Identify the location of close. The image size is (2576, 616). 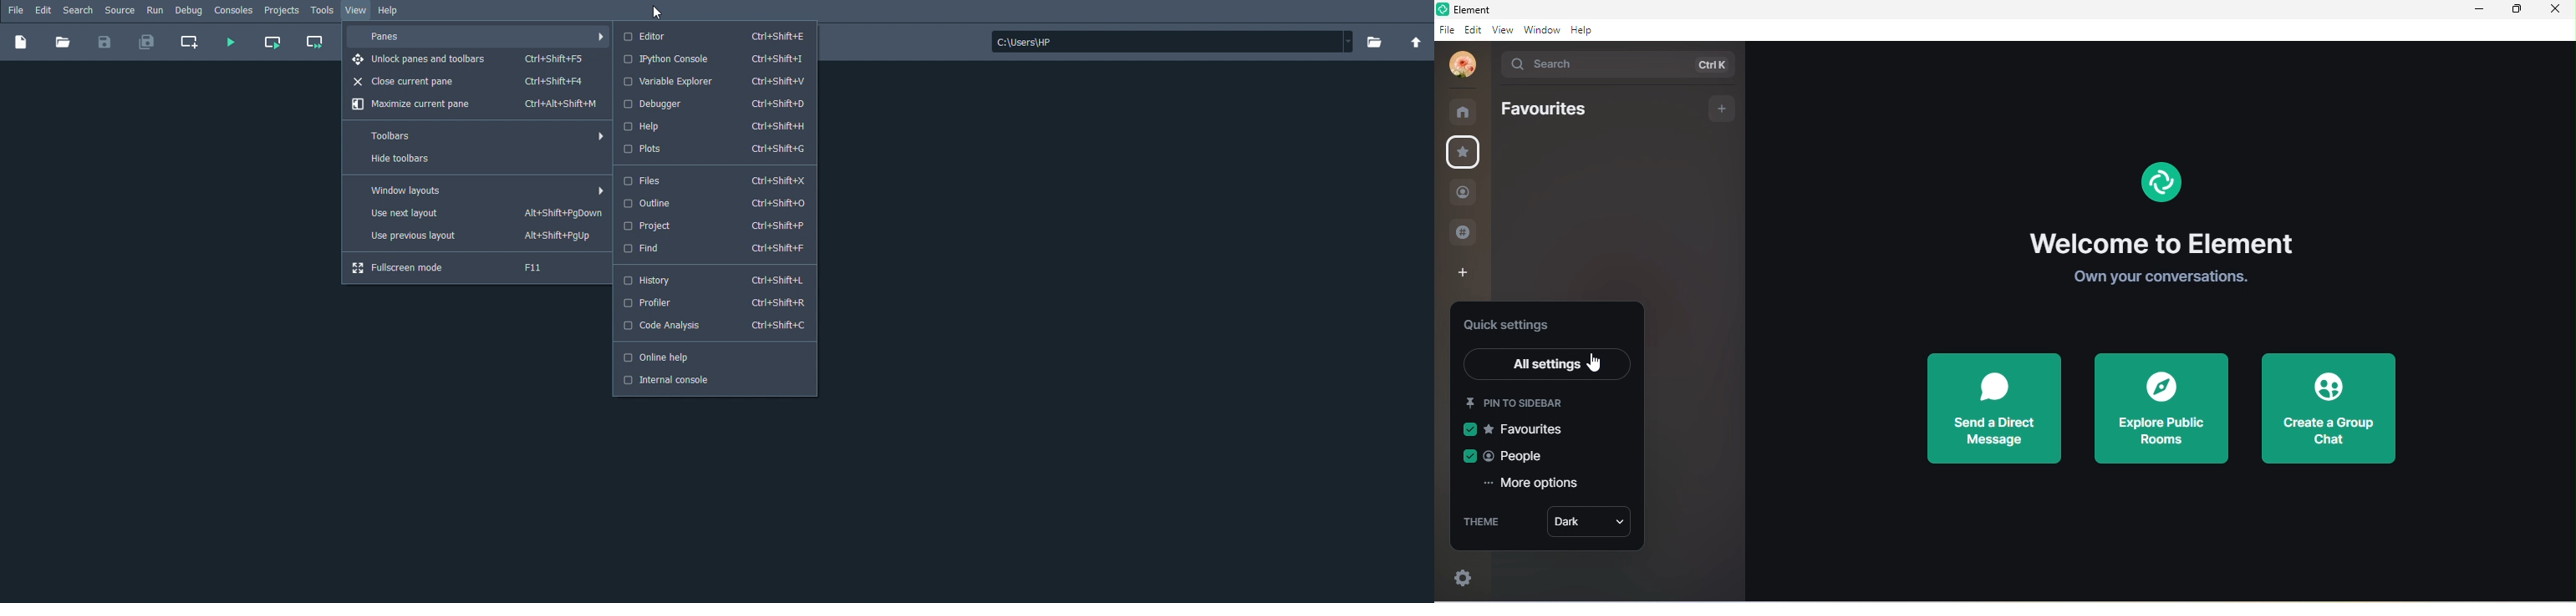
(2554, 8).